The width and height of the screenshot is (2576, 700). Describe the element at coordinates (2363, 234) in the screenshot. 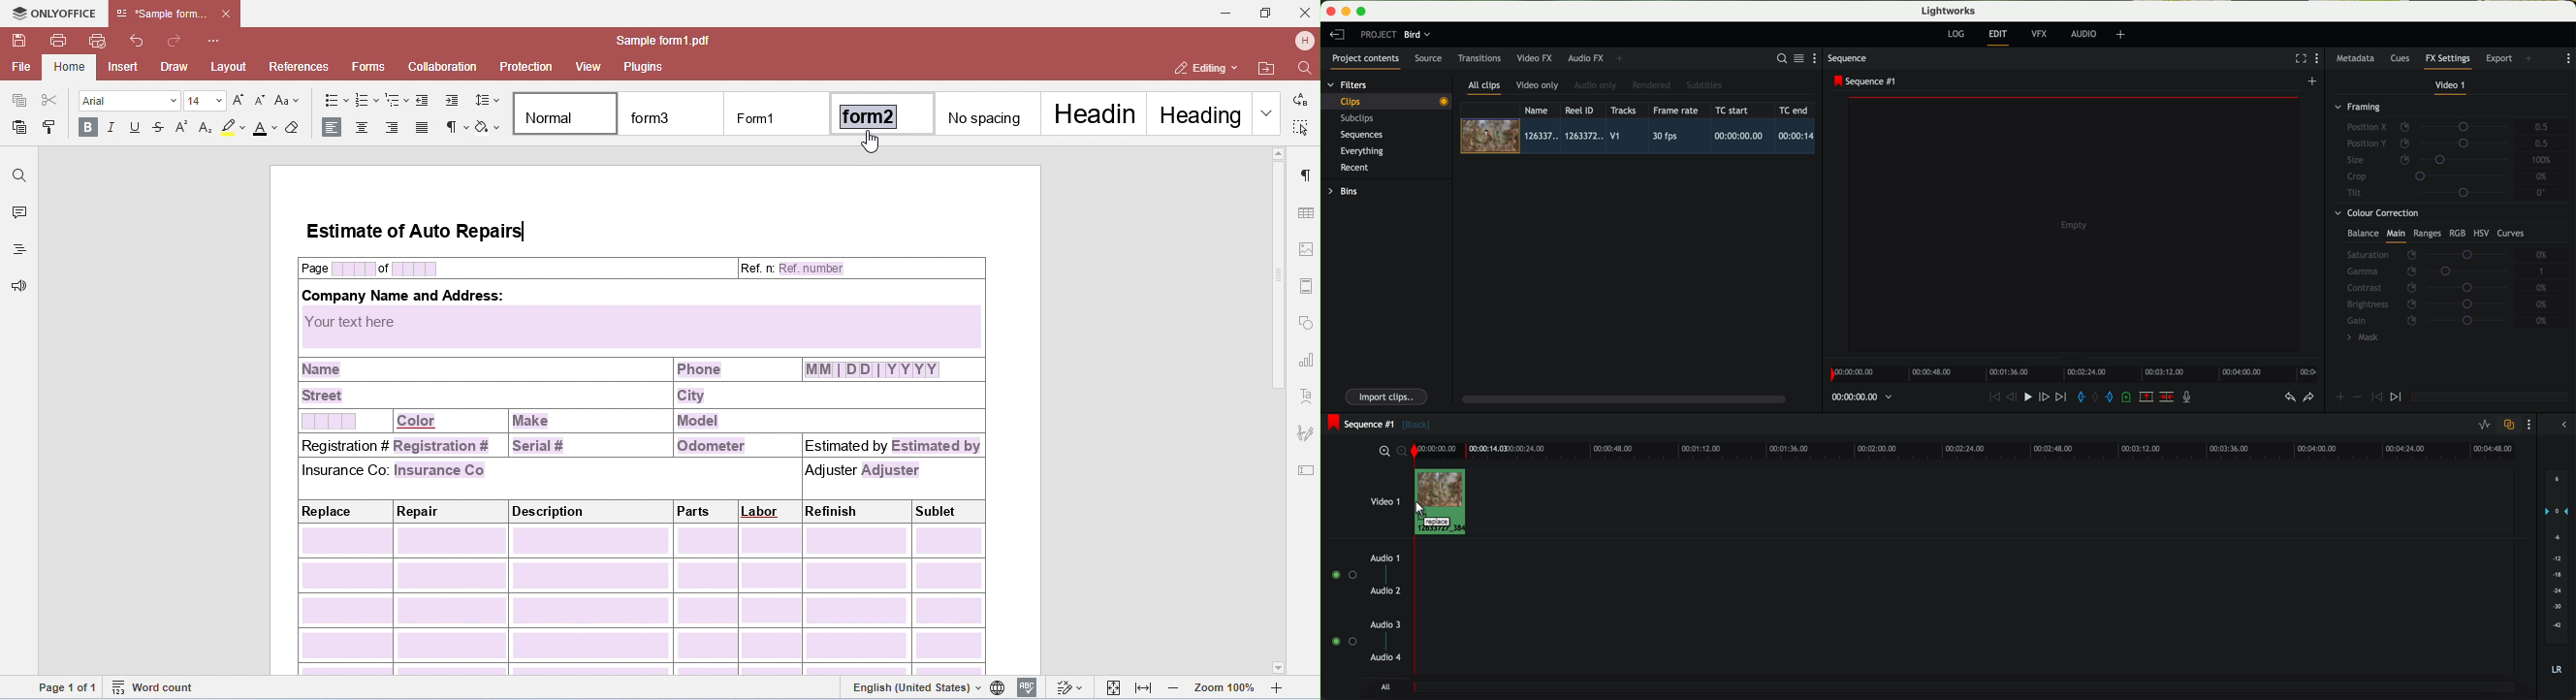

I see `balance` at that location.